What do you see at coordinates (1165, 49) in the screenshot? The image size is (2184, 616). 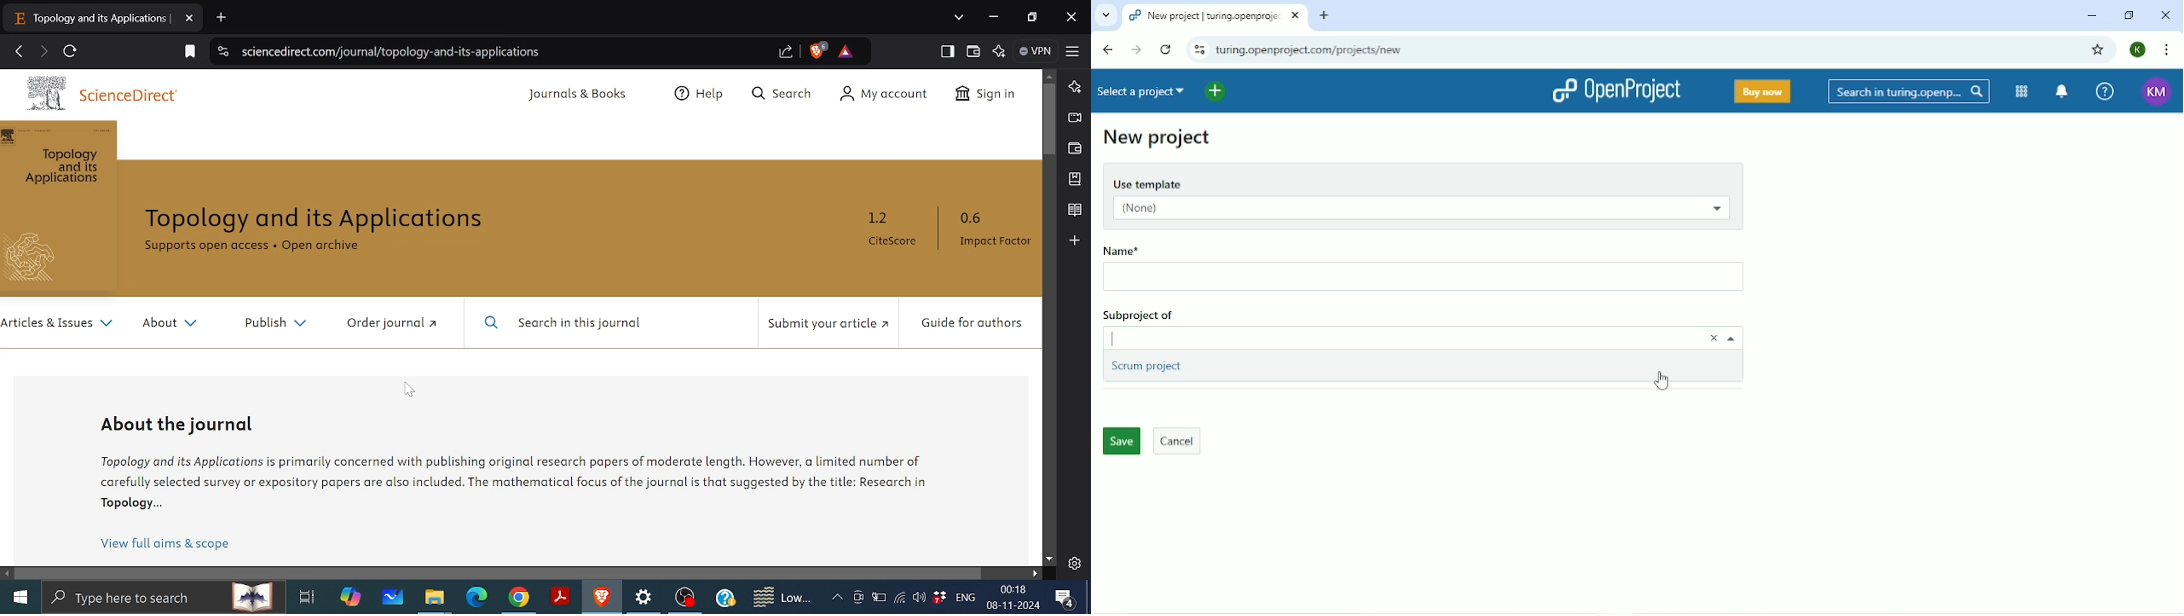 I see `Reload this page` at bounding box center [1165, 49].